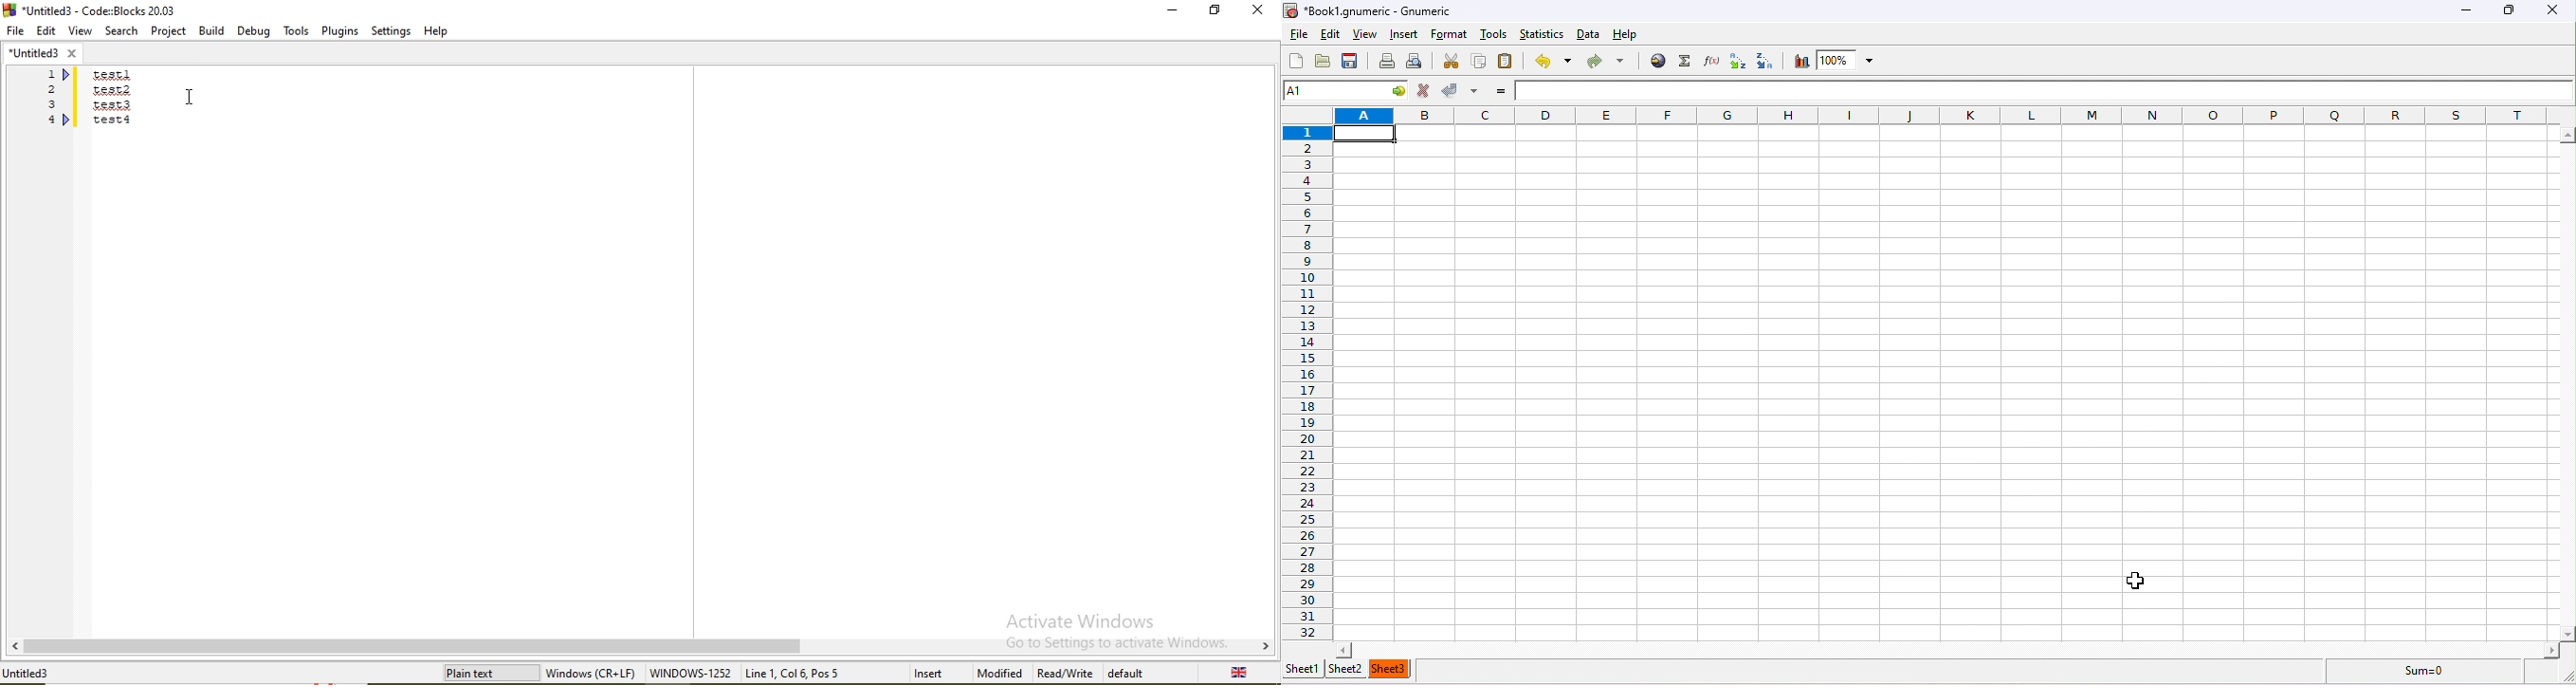  Describe the element at coordinates (113, 99) in the screenshot. I see `test1/test2/test3/test4` at that location.